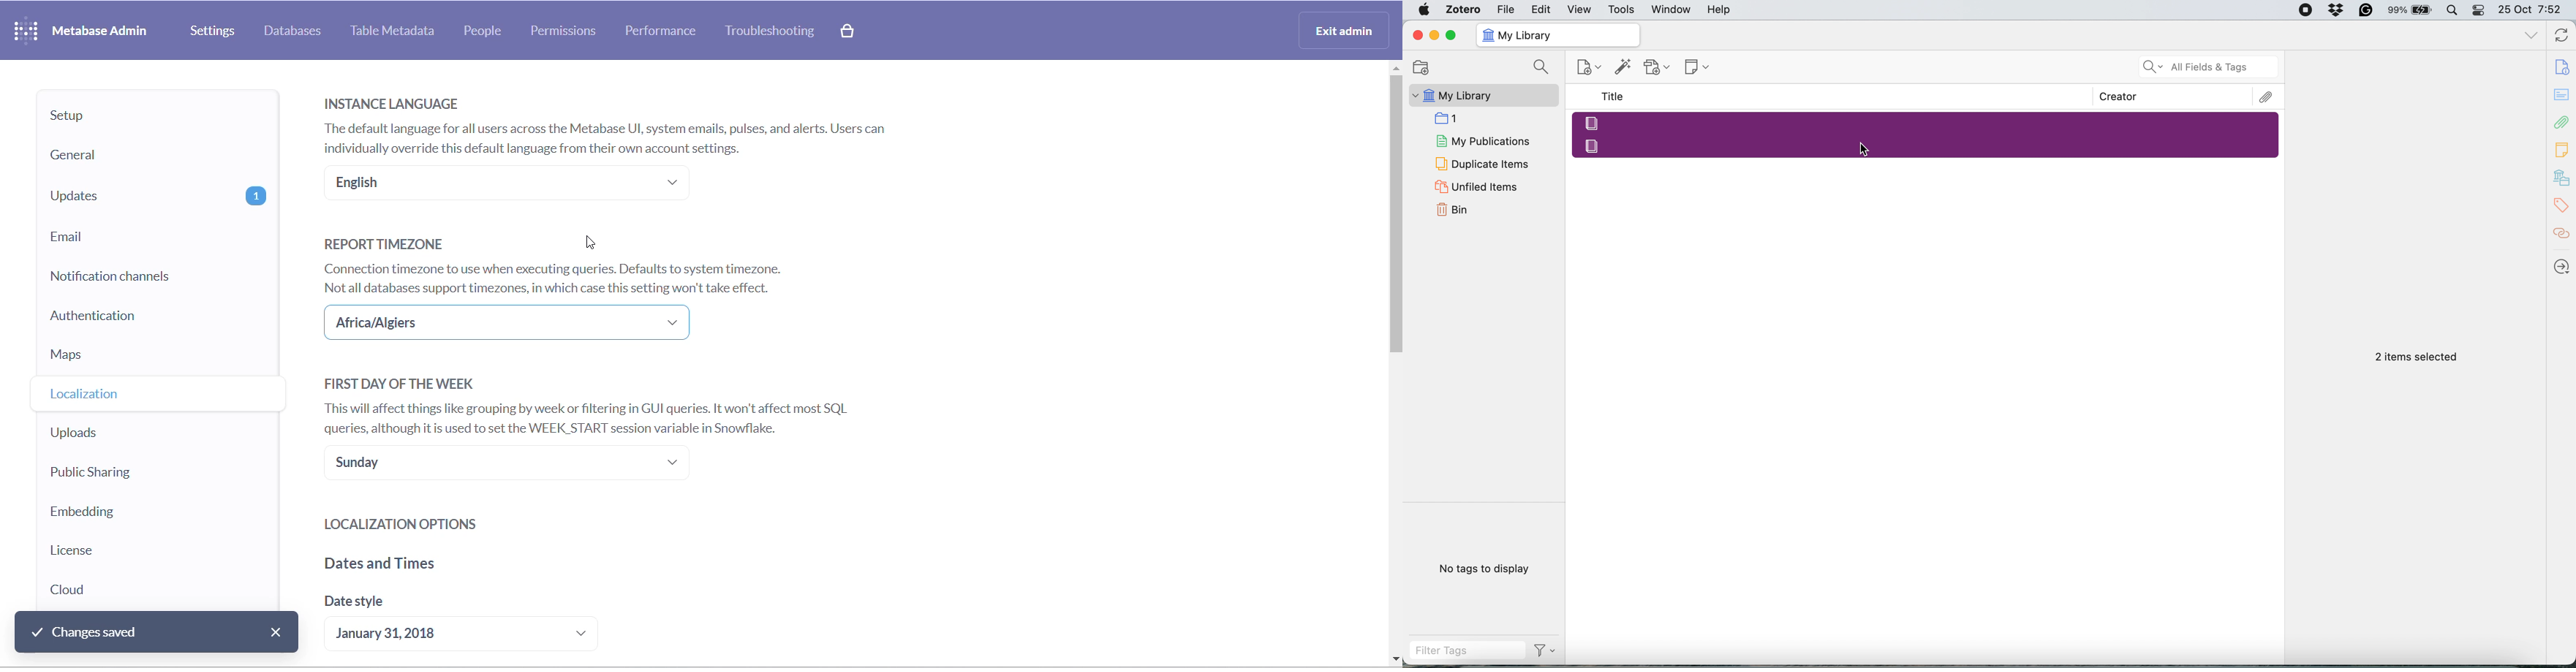 Image resolution: width=2576 pixels, height=672 pixels. Describe the element at coordinates (1672, 9) in the screenshot. I see `Window` at that location.